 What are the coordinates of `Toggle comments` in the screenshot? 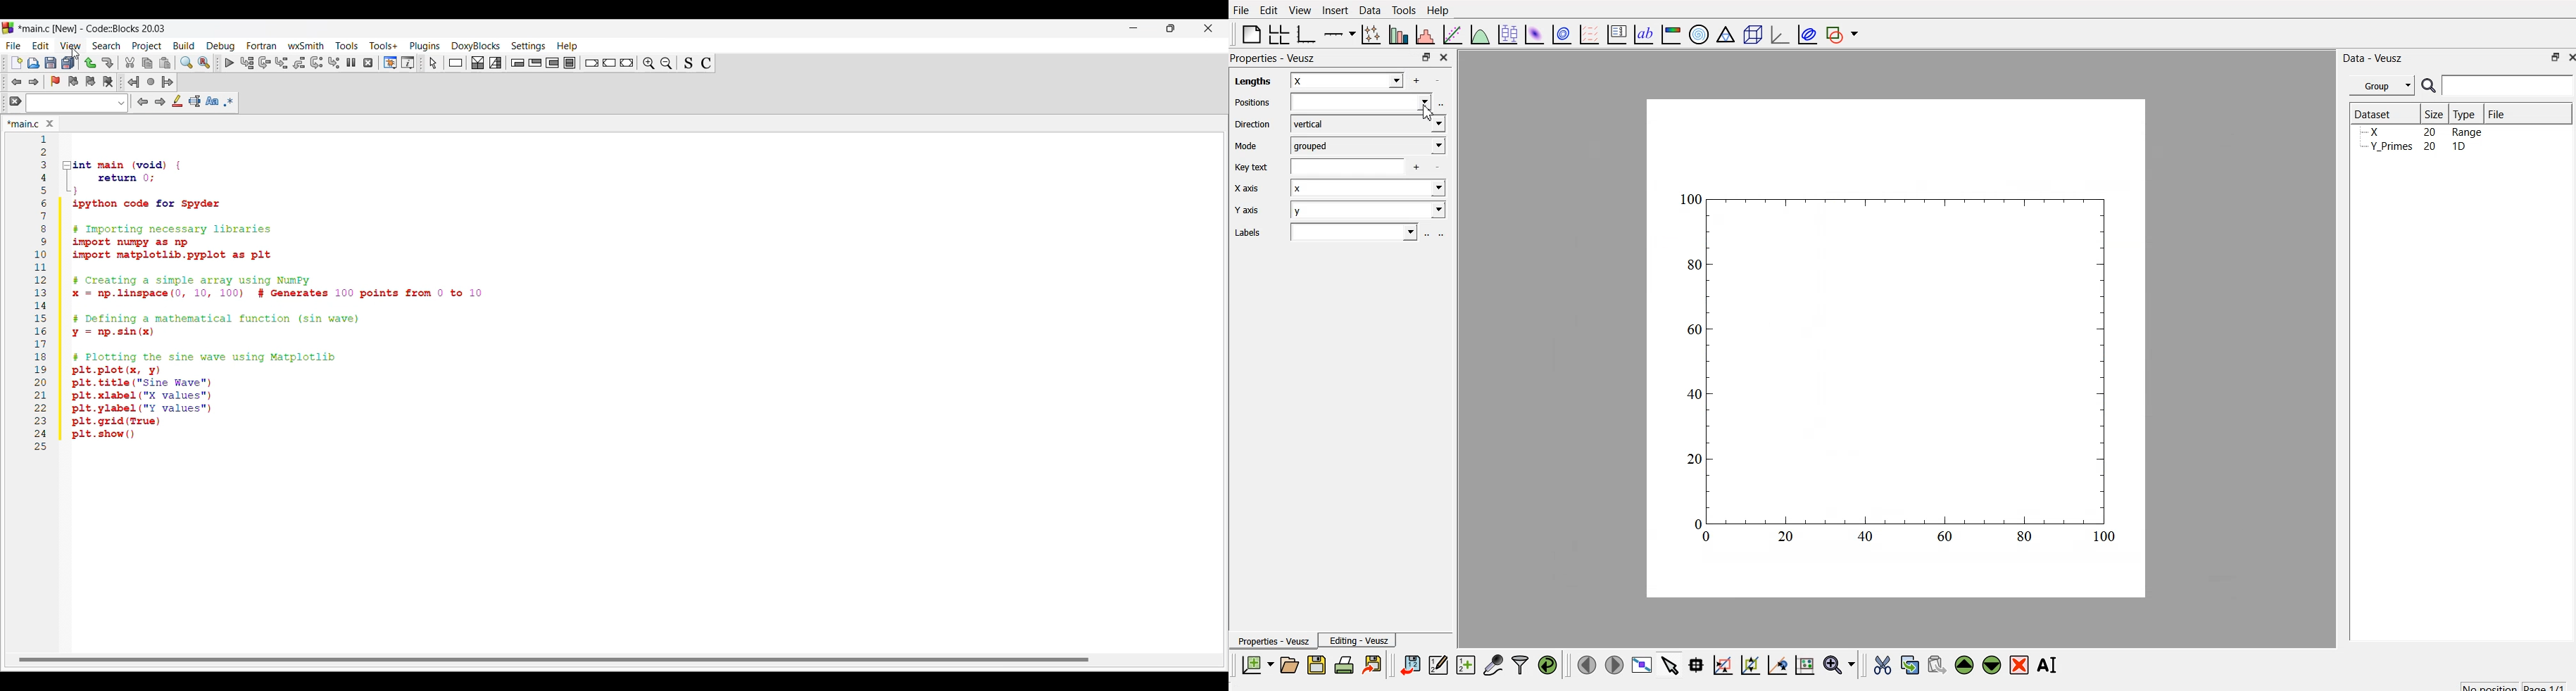 It's located at (707, 63).